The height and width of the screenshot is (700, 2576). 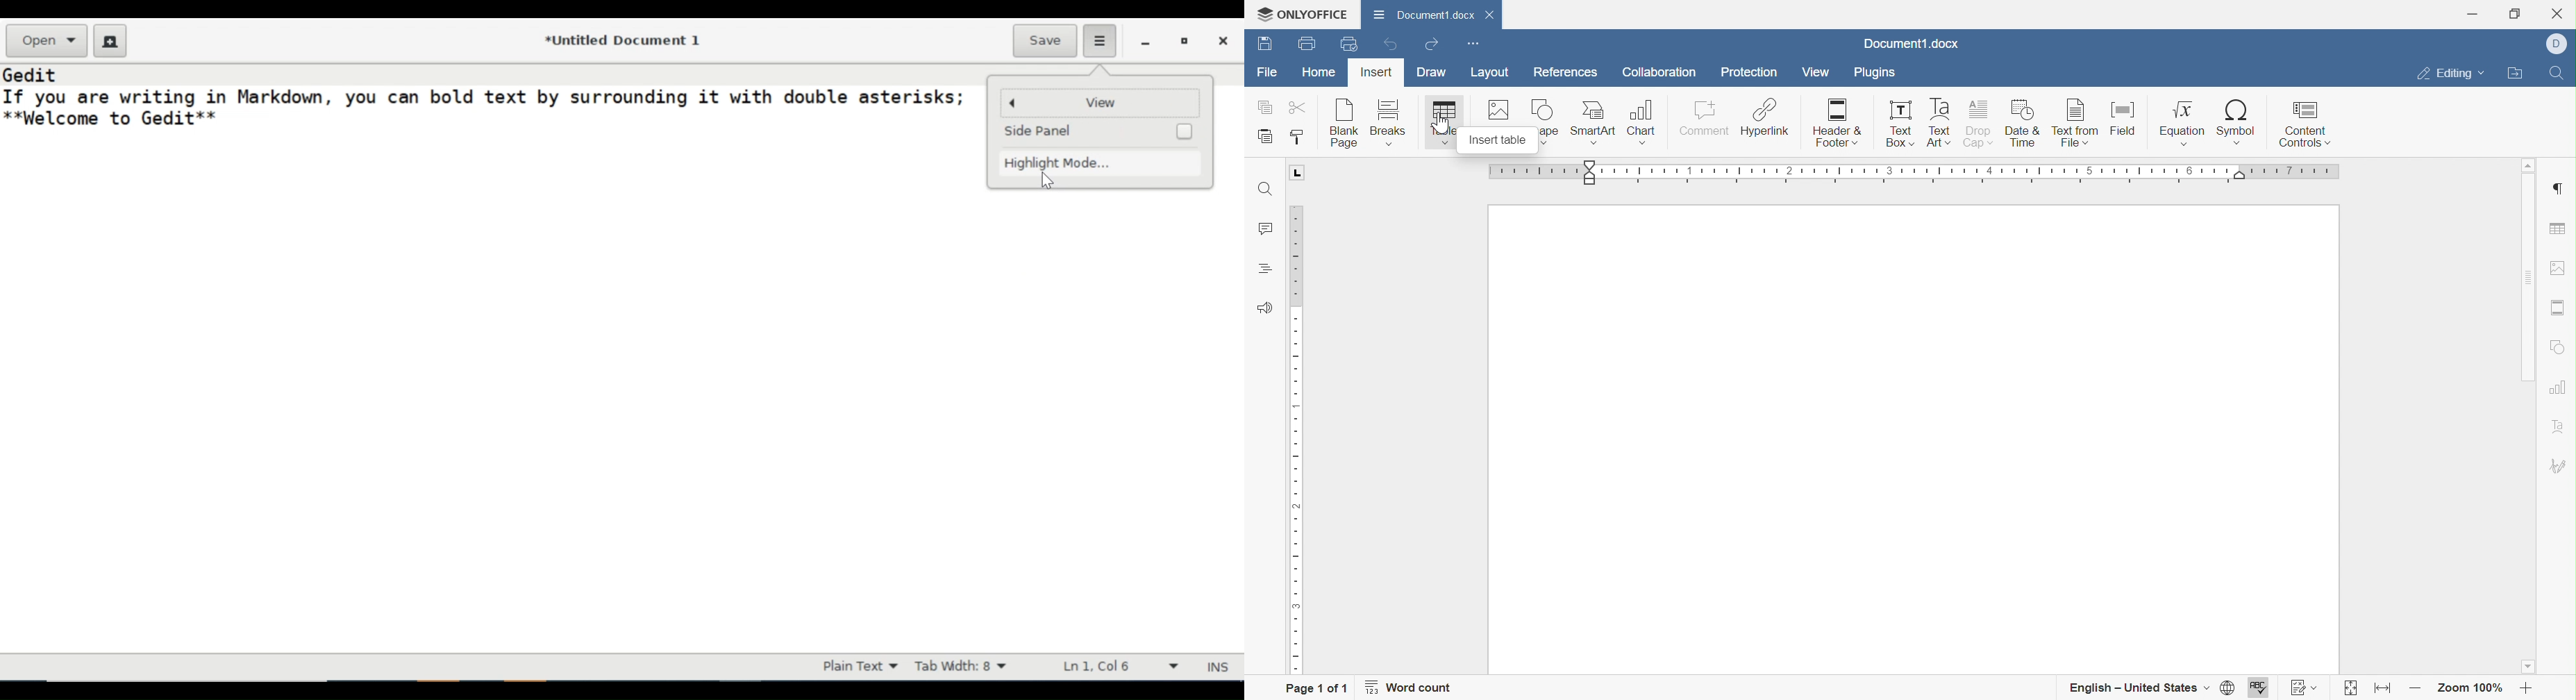 I want to click on Insert shape, so click(x=1547, y=122).